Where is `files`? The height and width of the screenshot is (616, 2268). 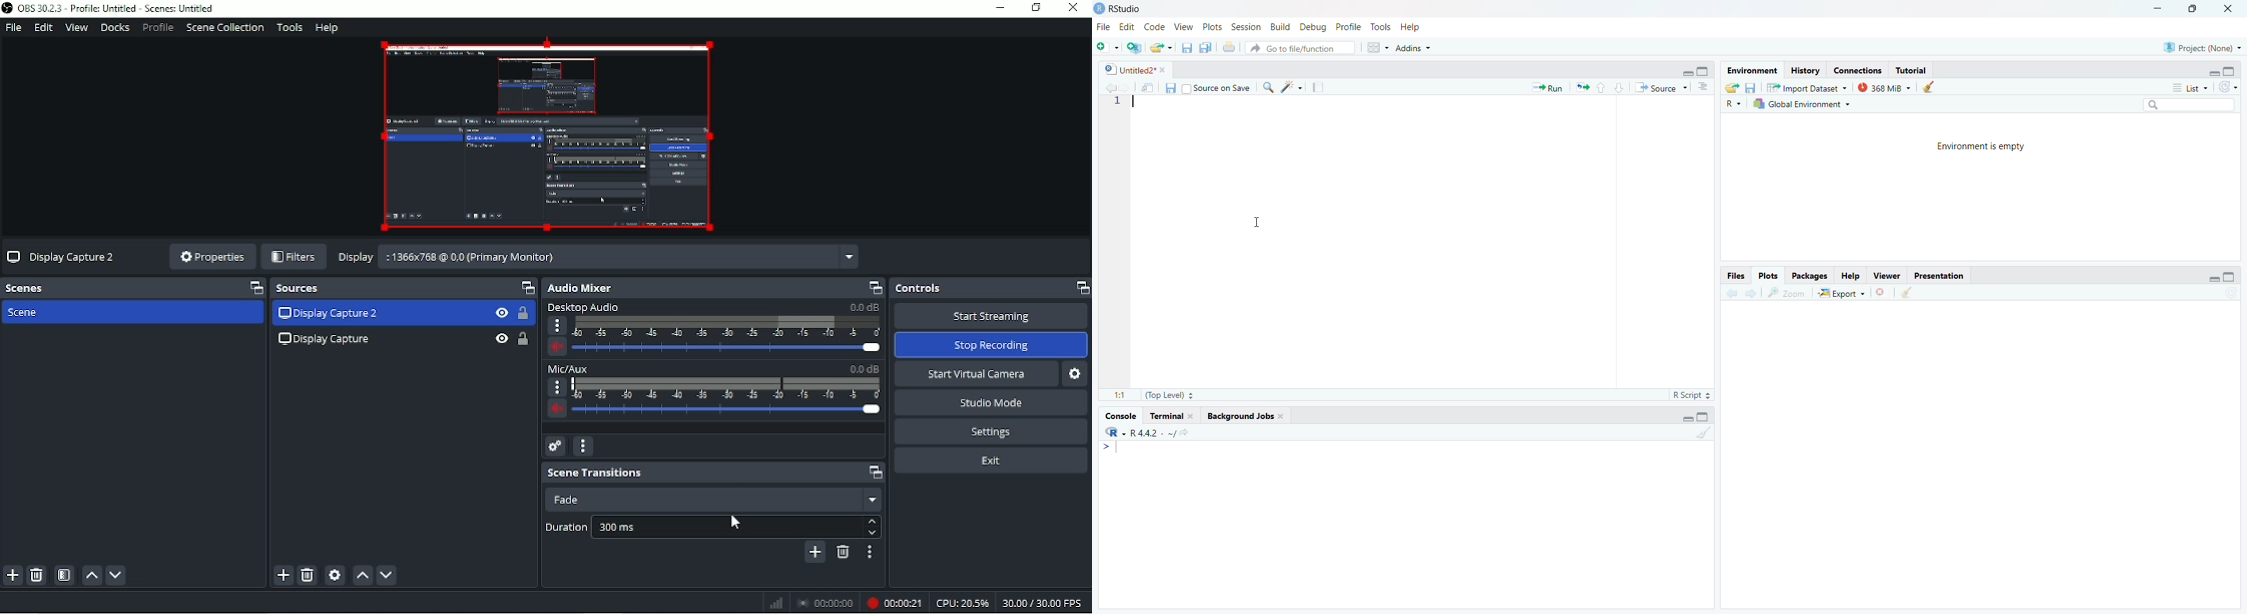 files is located at coordinates (1185, 50).